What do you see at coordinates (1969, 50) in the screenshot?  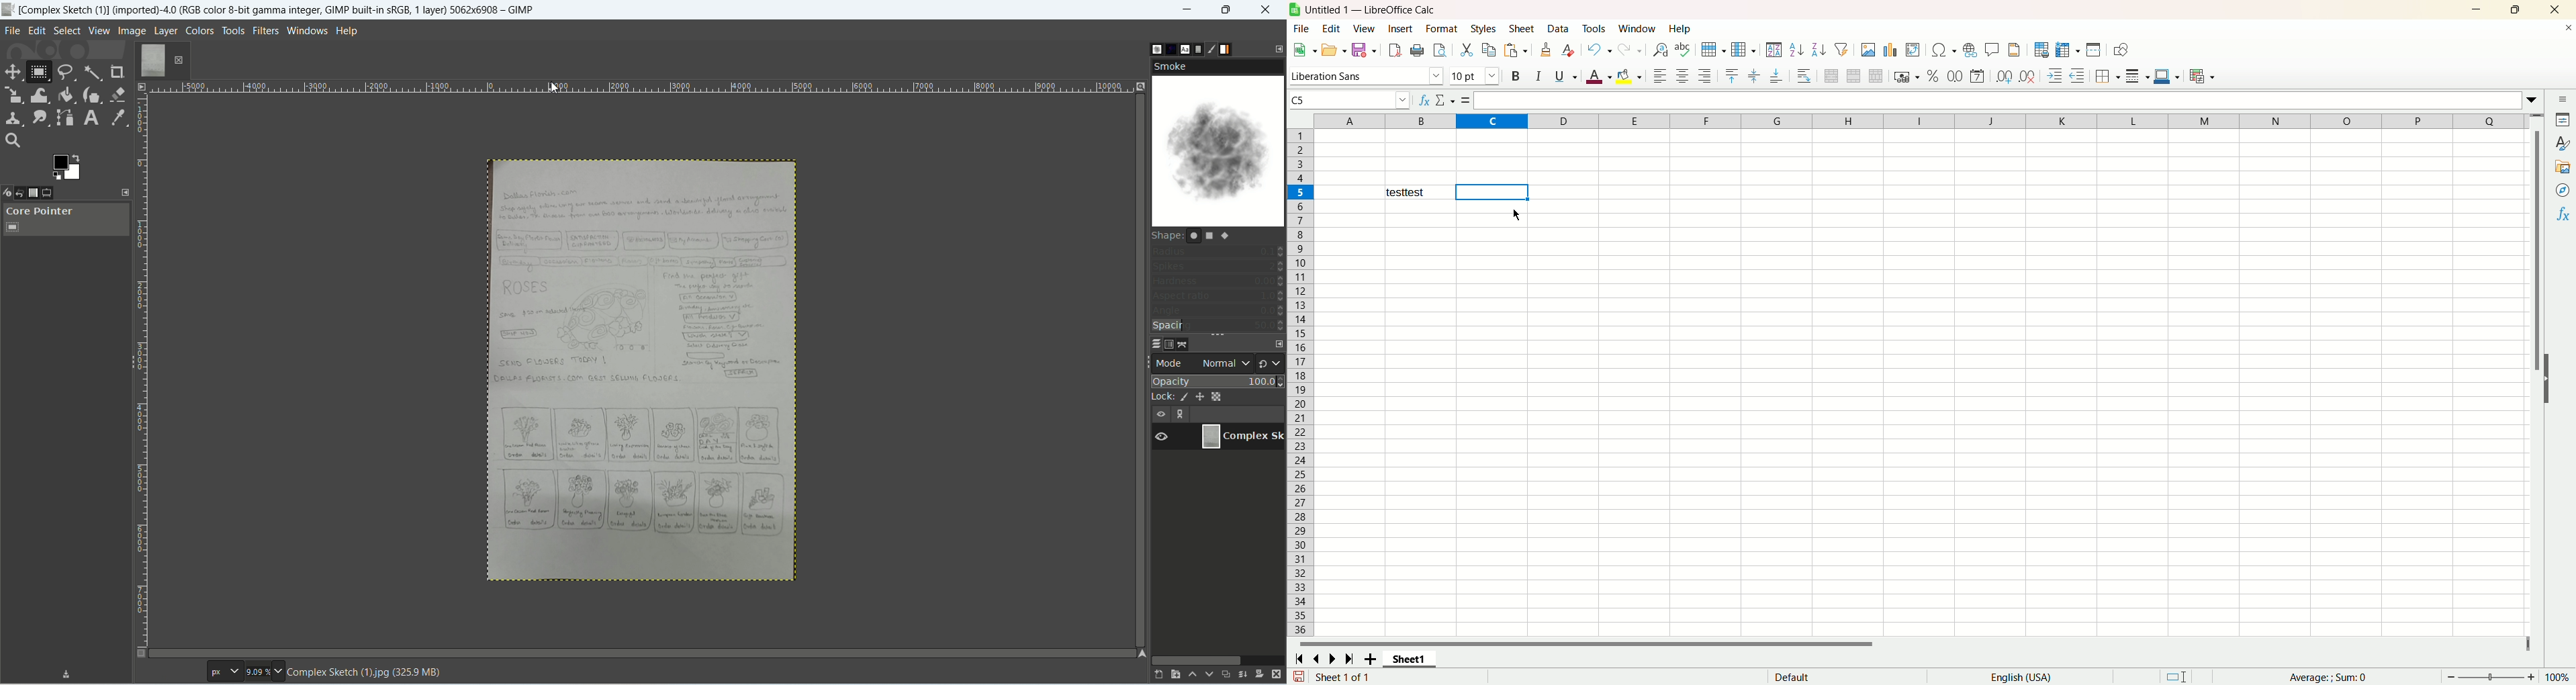 I see `insert hyperlink` at bounding box center [1969, 50].